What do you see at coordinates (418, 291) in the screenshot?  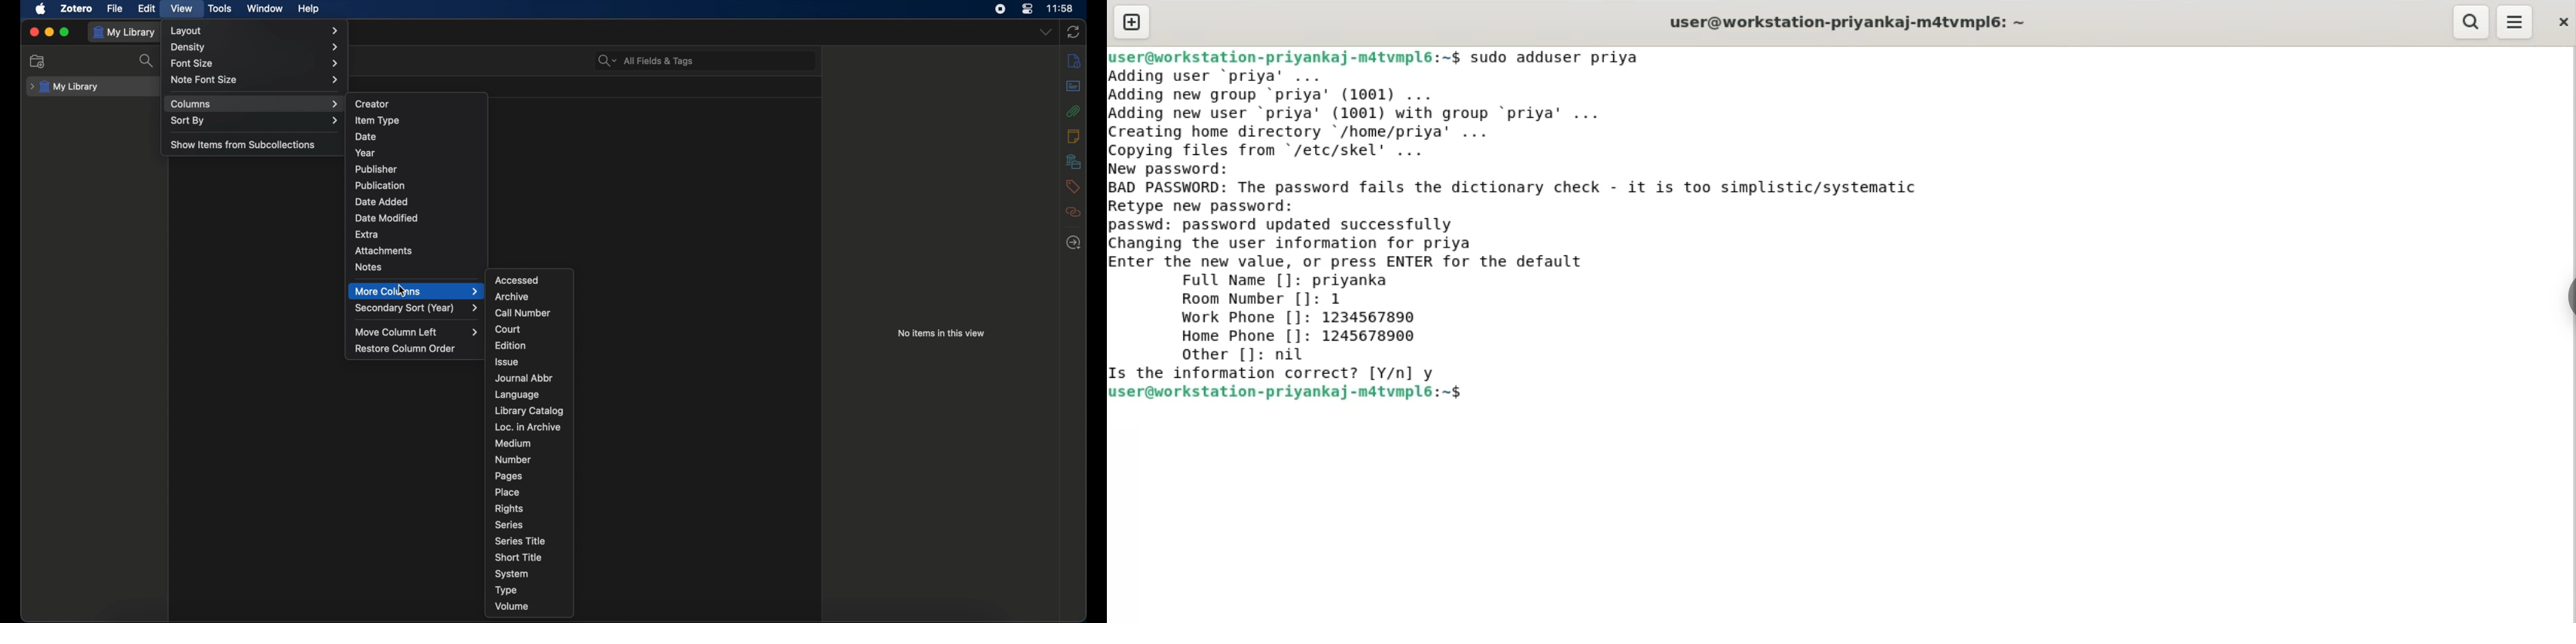 I see `more columns` at bounding box center [418, 291].